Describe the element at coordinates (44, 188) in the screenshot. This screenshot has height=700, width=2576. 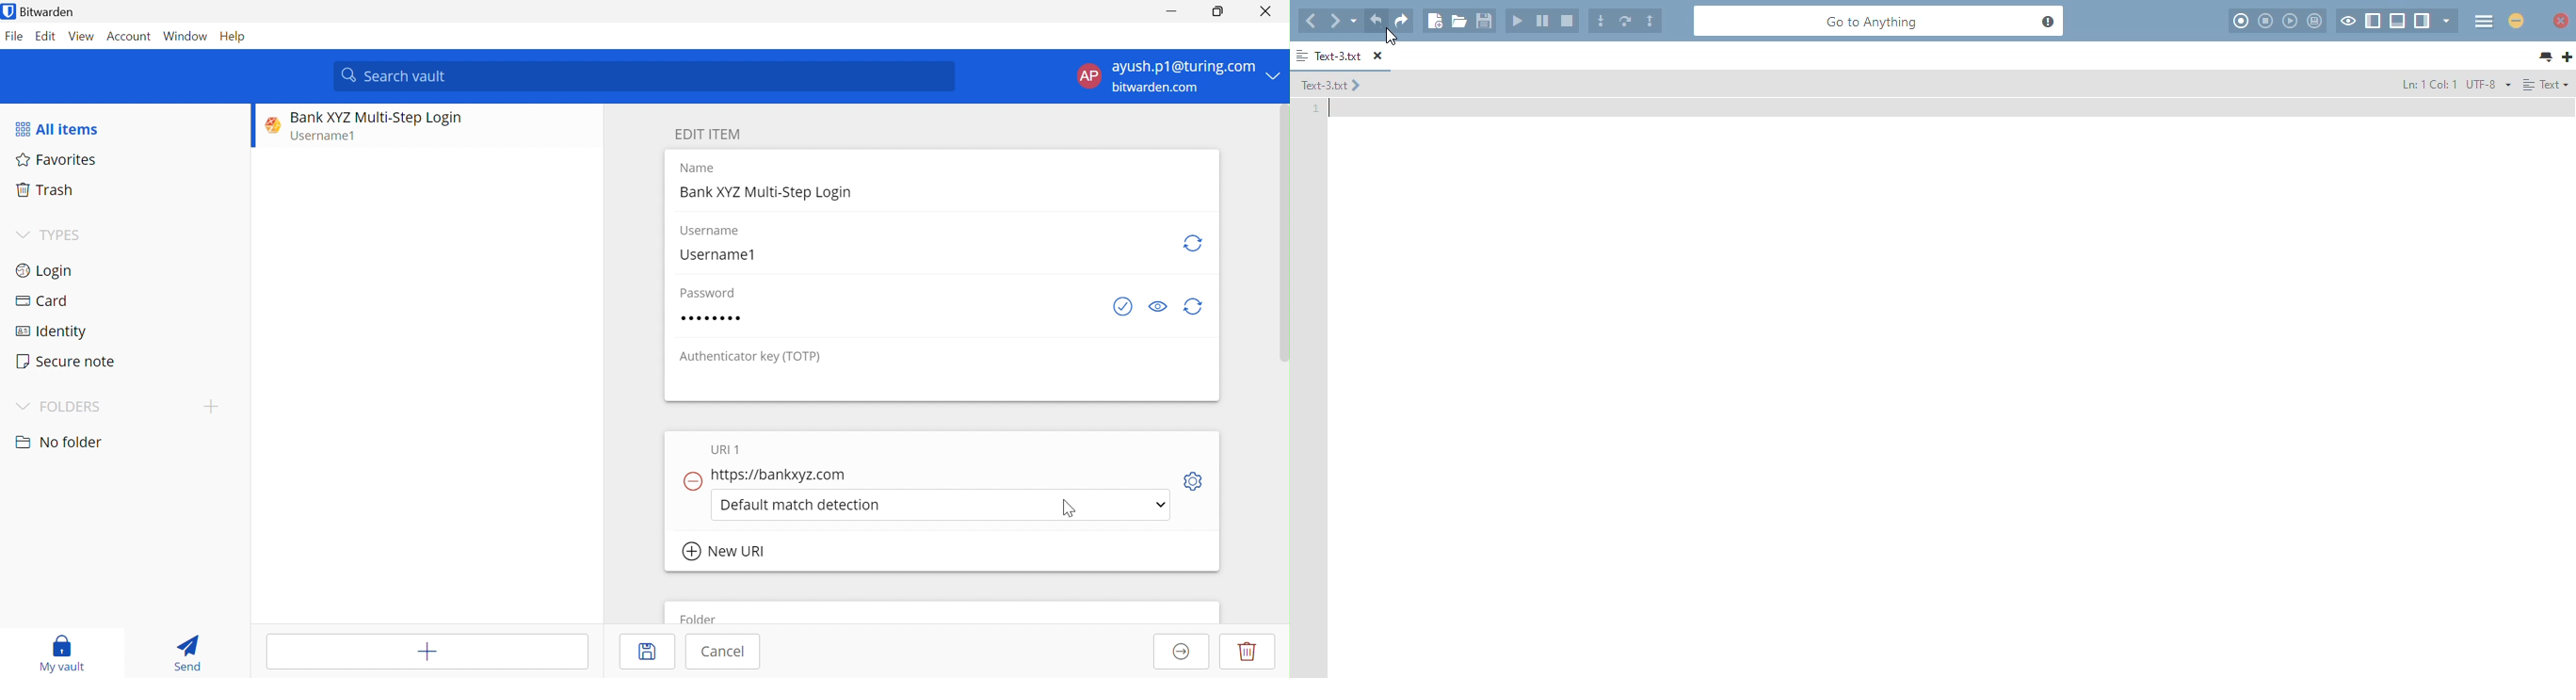
I see `Trash` at that location.